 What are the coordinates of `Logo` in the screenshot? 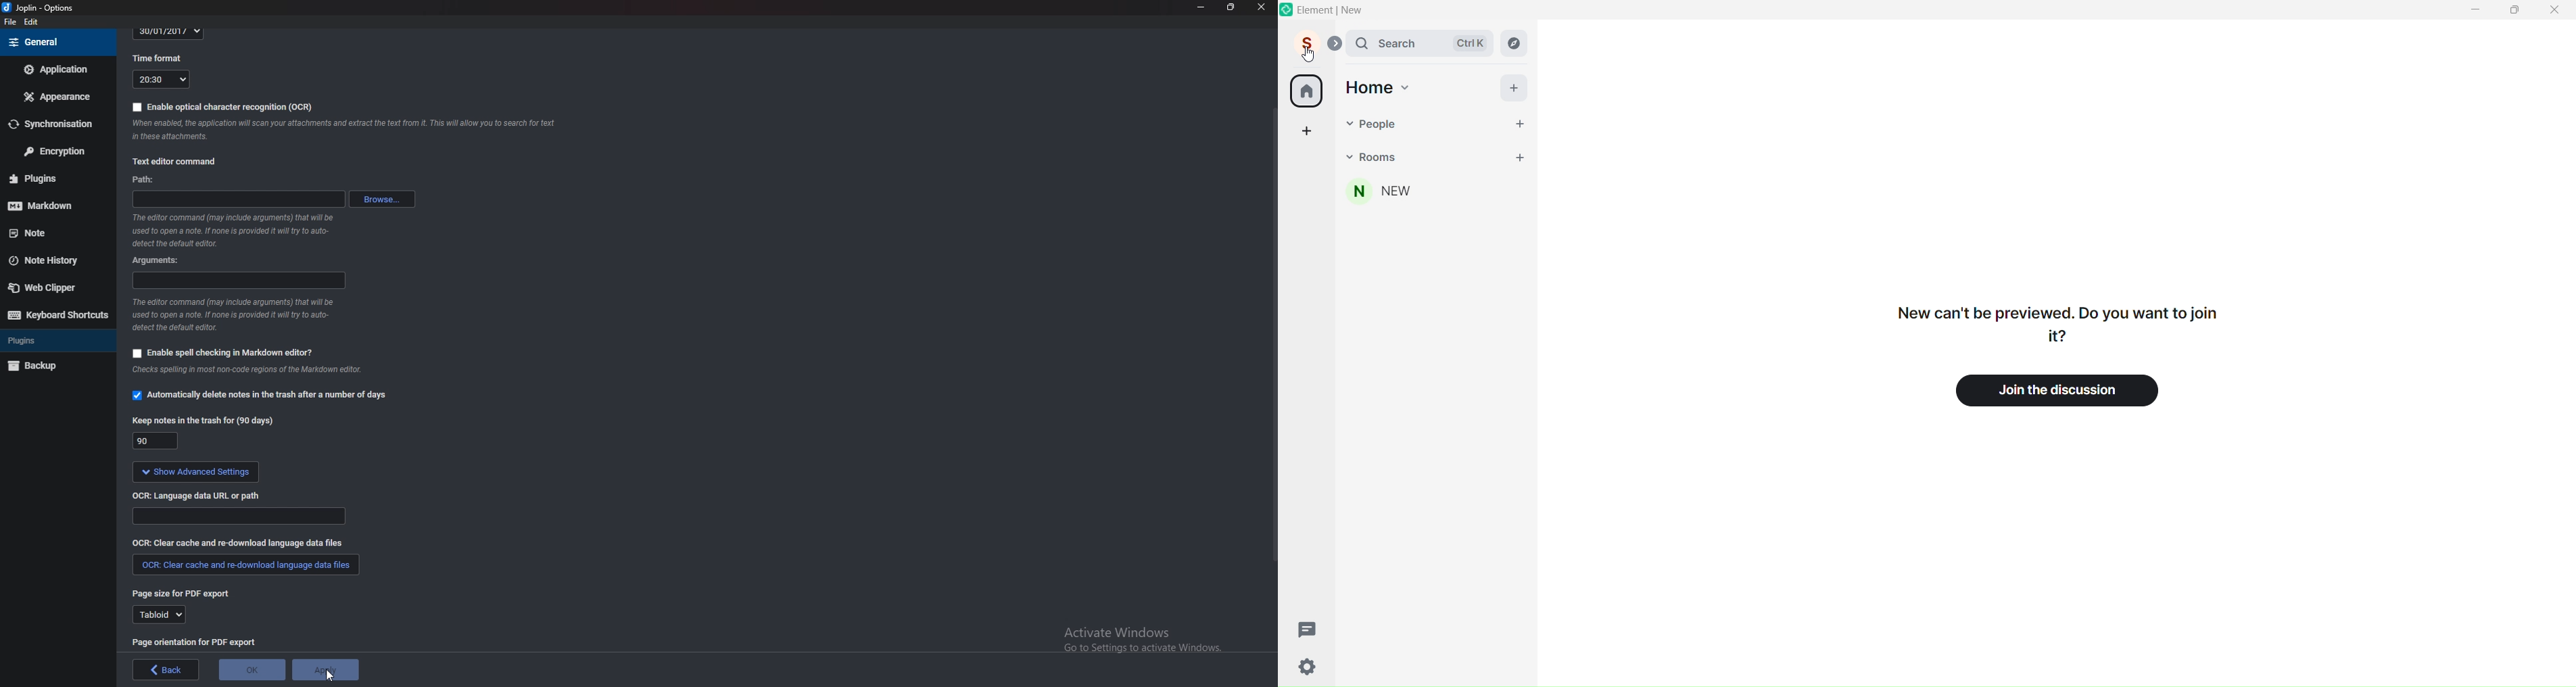 It's located at (1286, 11).